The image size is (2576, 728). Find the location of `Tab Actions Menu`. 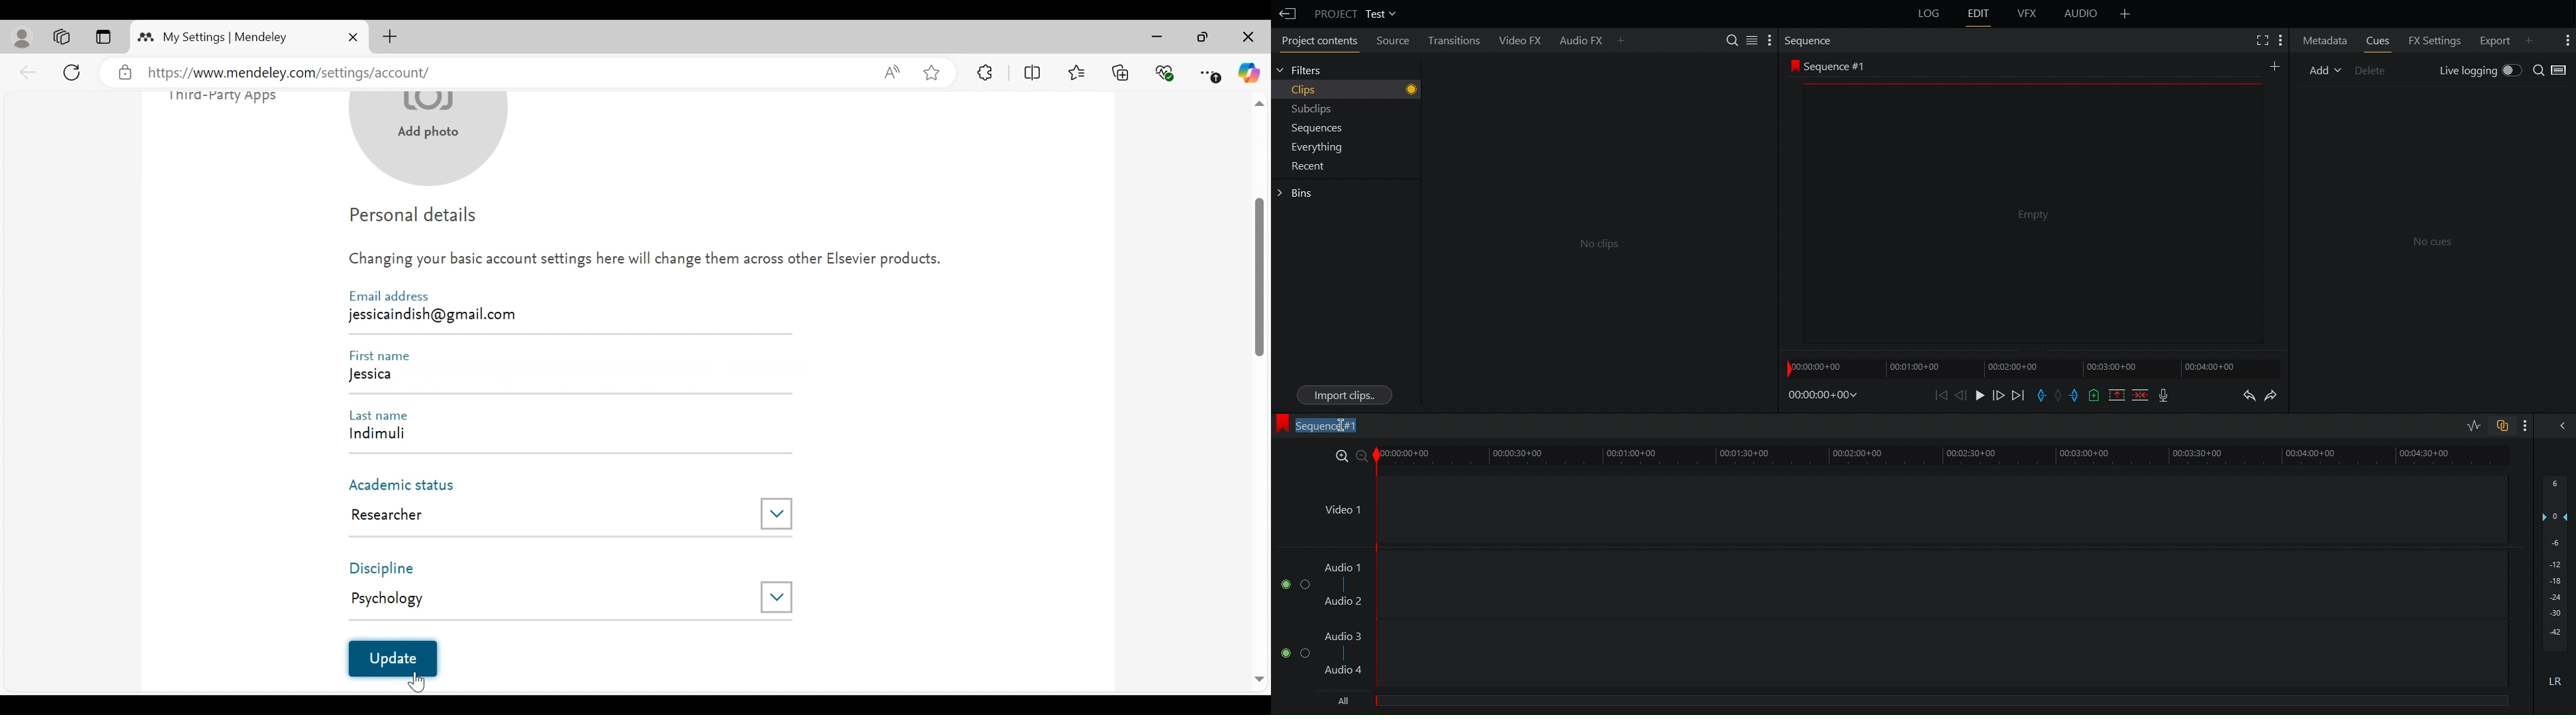

Tab Actions Menu is located at coordinates (103, 38).